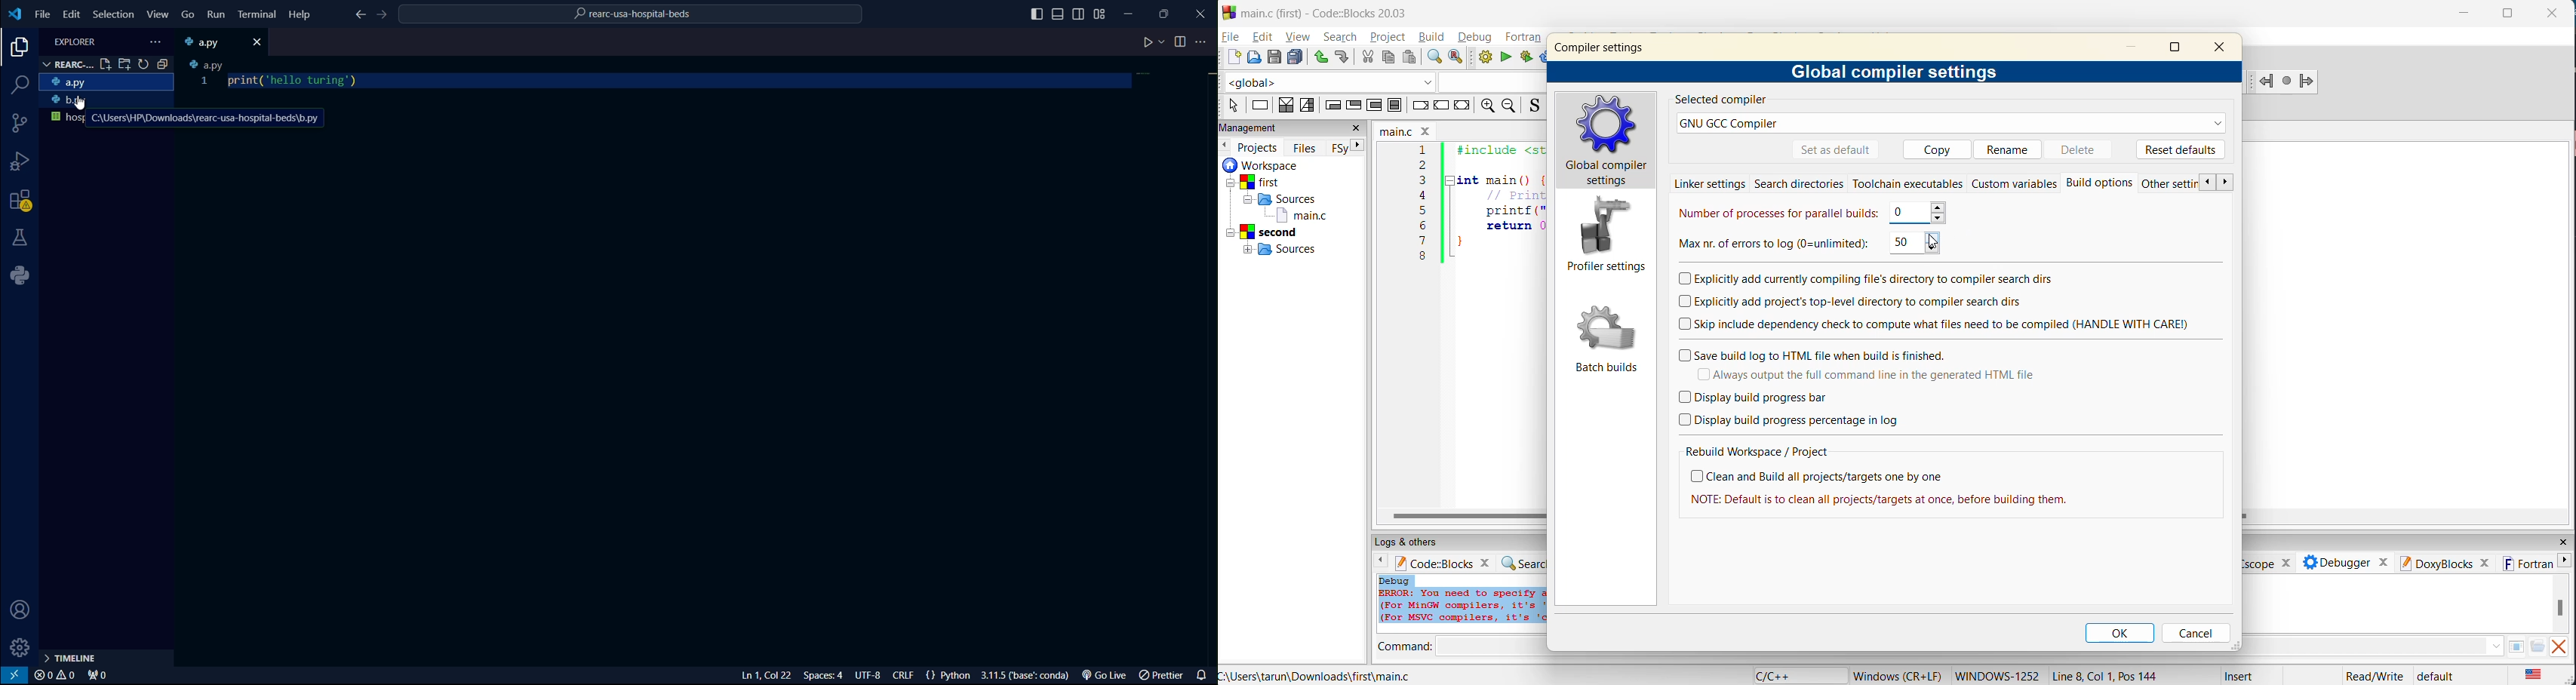 This screenshot has width=2576, height=700. I want to click on rebuild workspace/project, so click(1755, 451).